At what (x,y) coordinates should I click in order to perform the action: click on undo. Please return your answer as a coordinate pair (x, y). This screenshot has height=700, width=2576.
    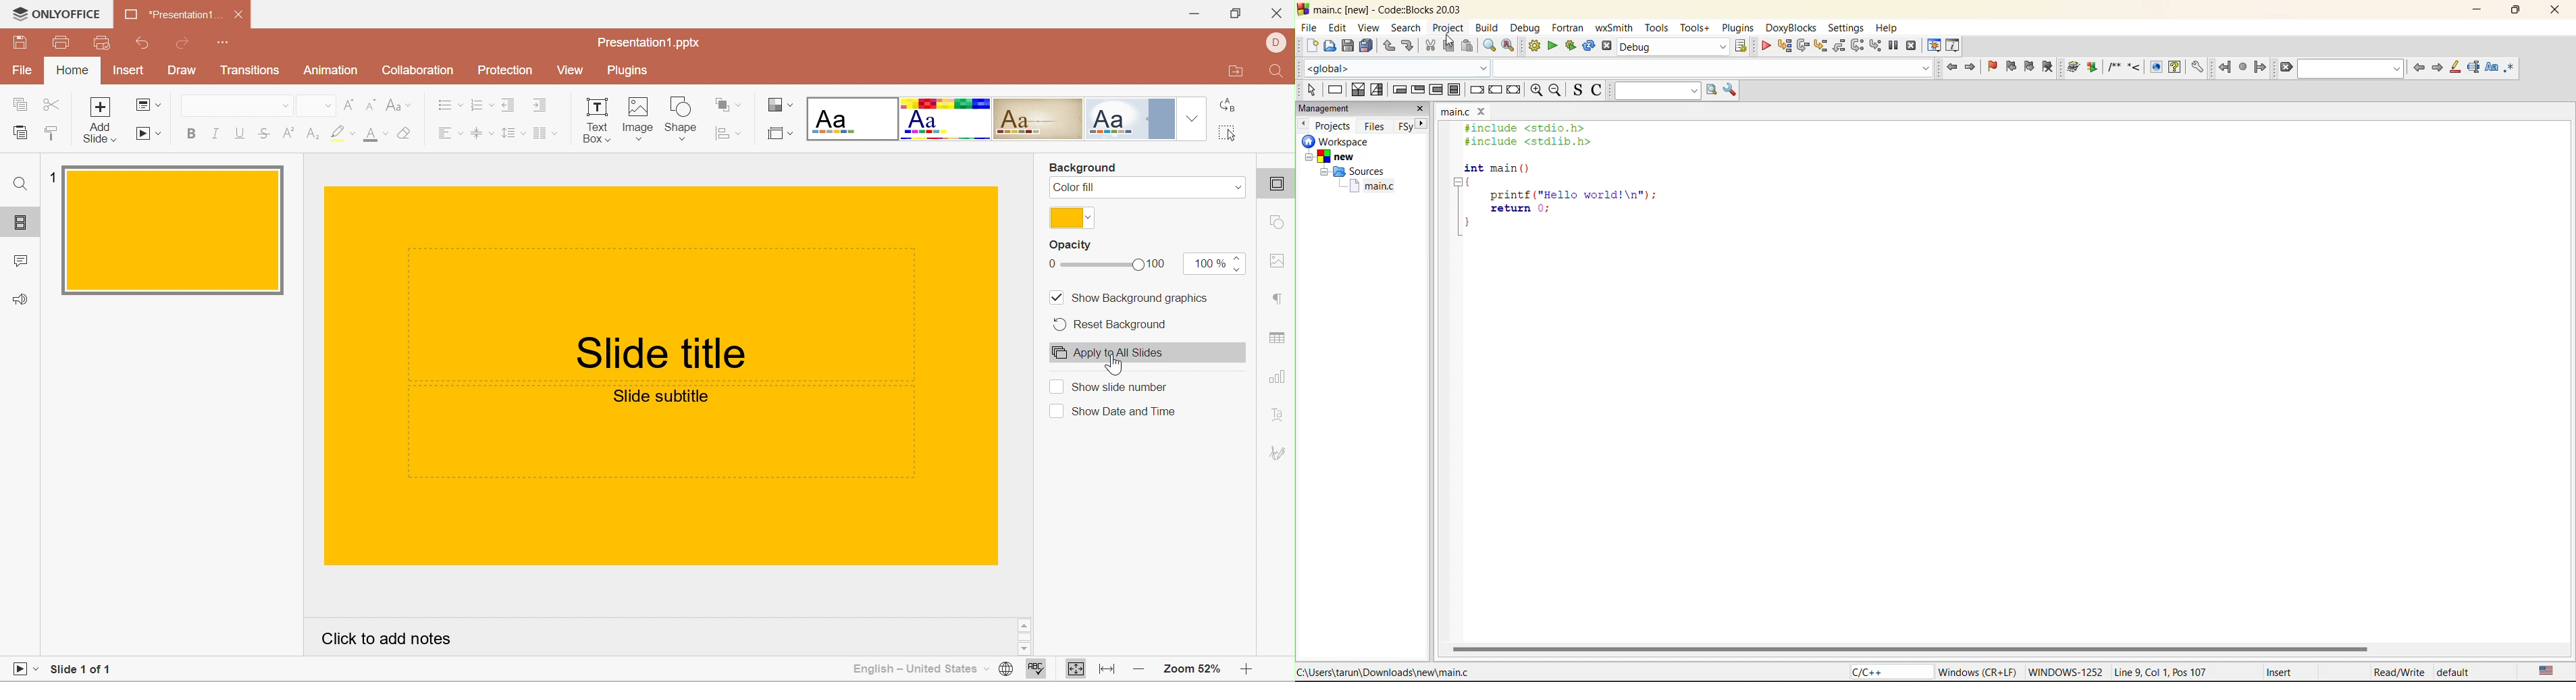
    Looking at the image, I should click on (1387, 46).